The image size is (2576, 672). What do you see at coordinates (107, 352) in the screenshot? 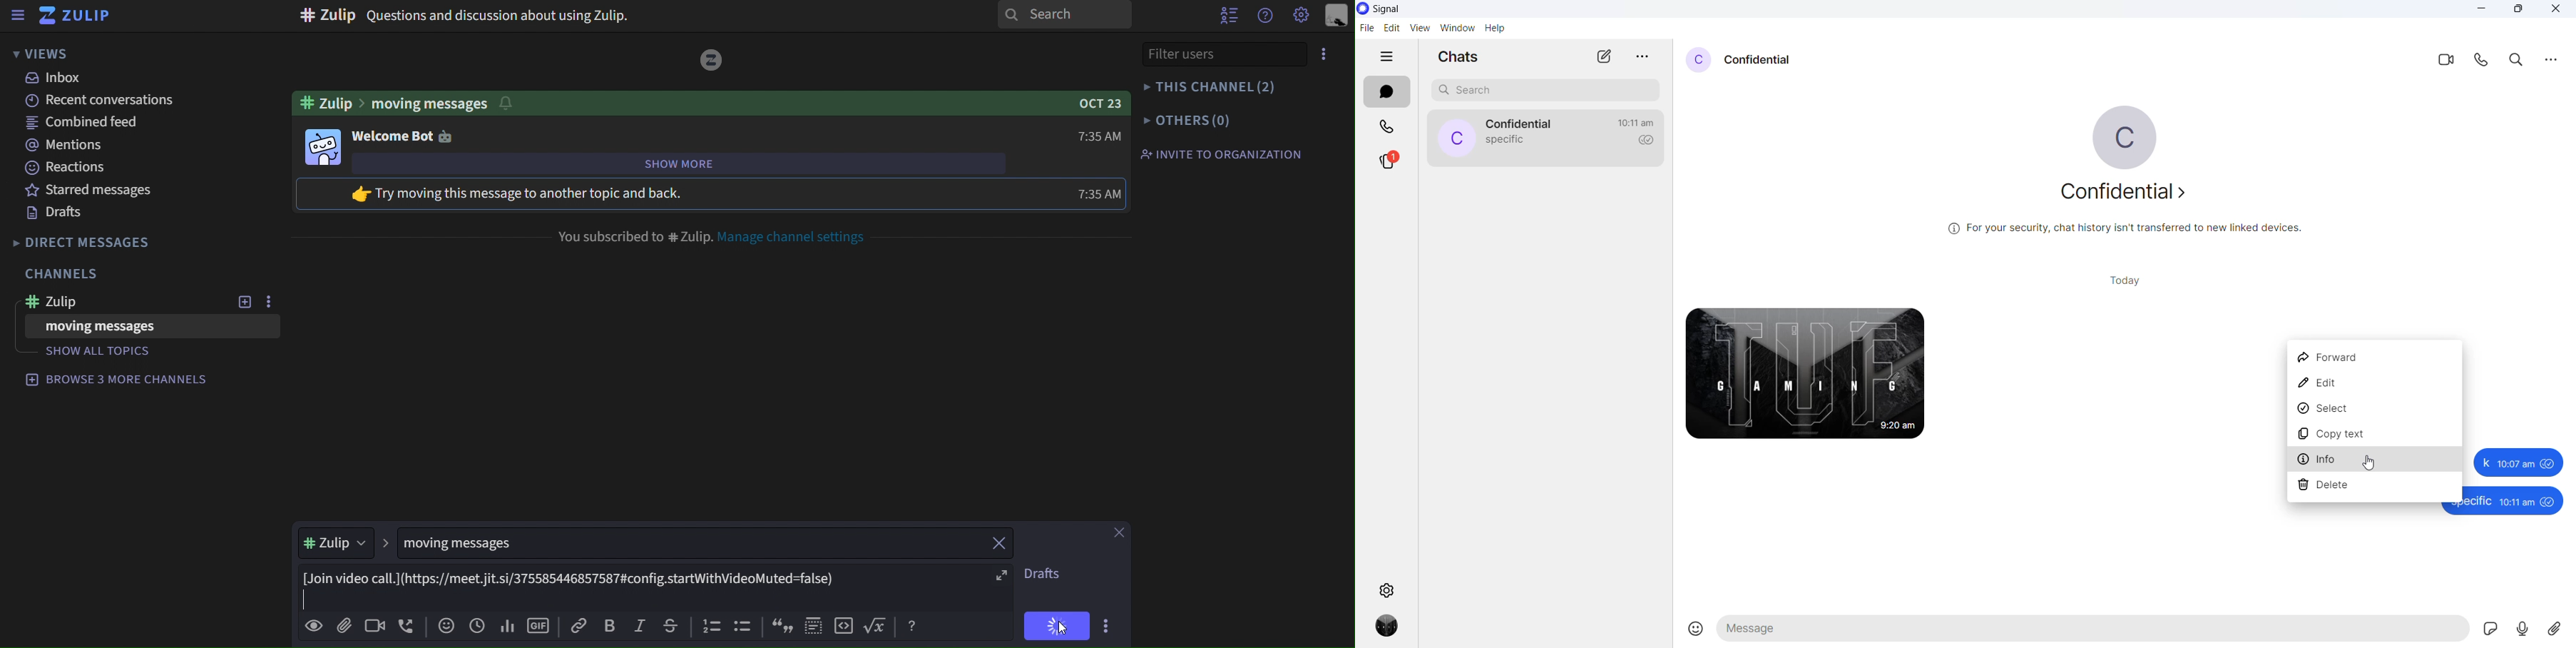
I see `show all topics` at bounding box center [107, 352].